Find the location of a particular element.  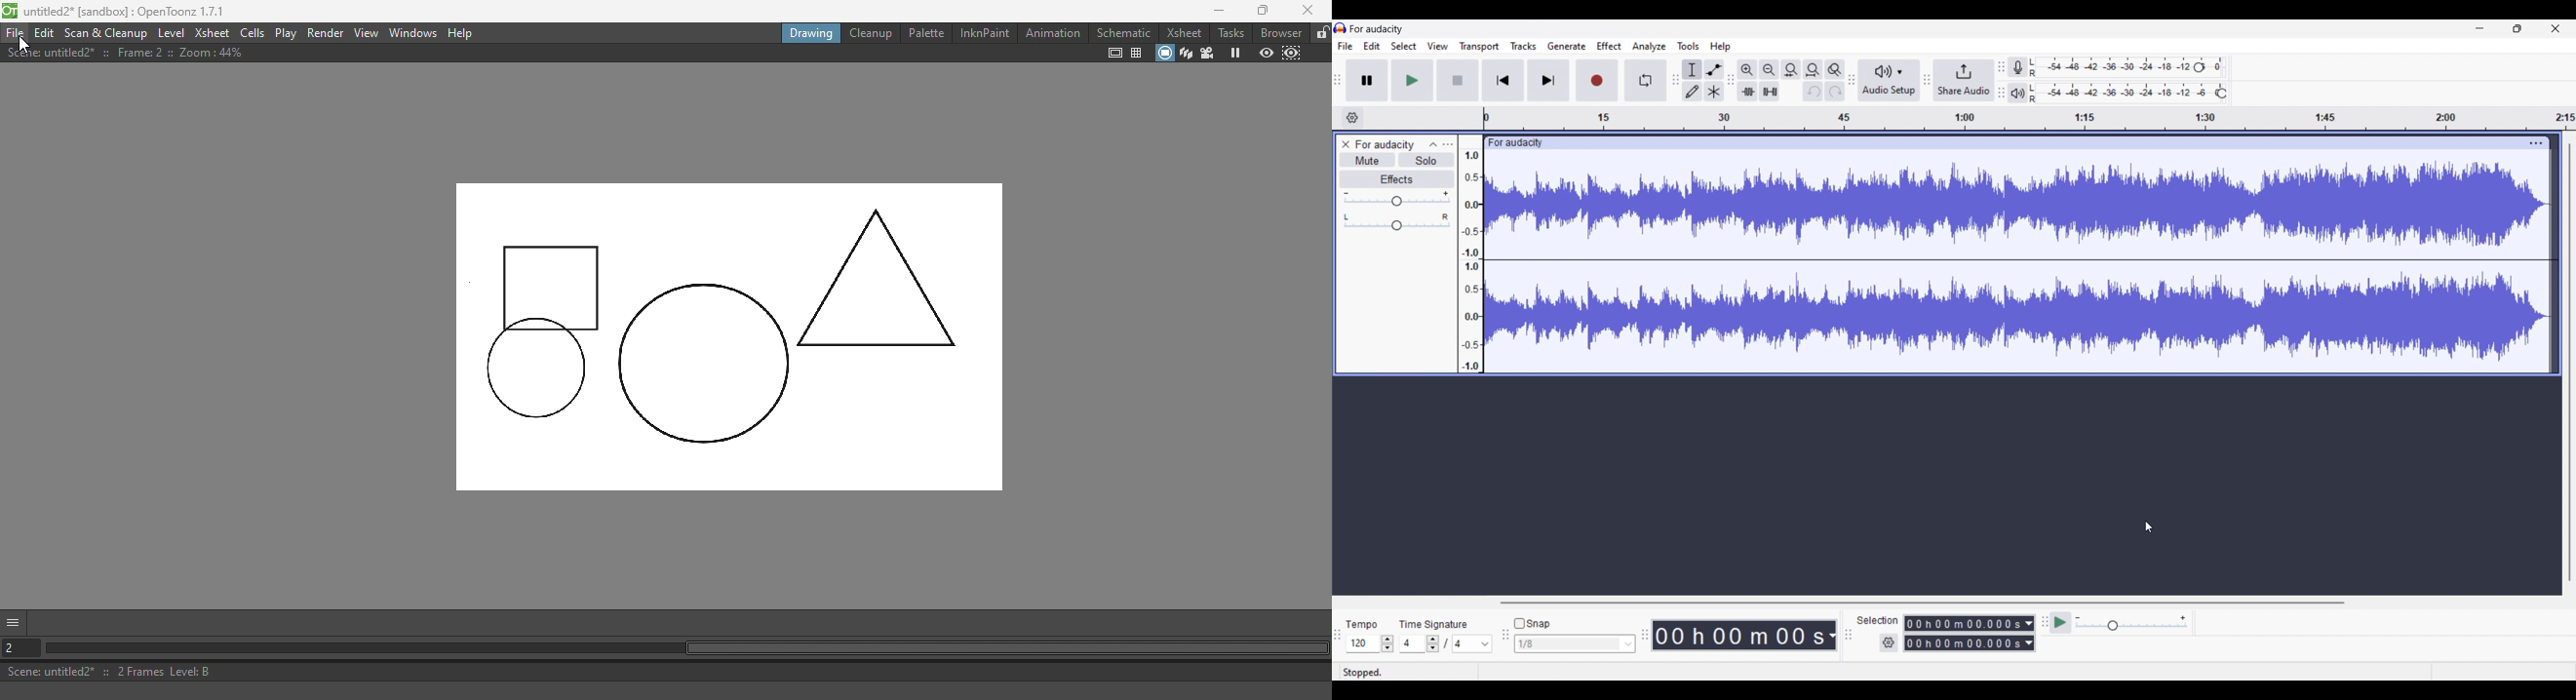

Software logo is located at coordinates (1340, 27).